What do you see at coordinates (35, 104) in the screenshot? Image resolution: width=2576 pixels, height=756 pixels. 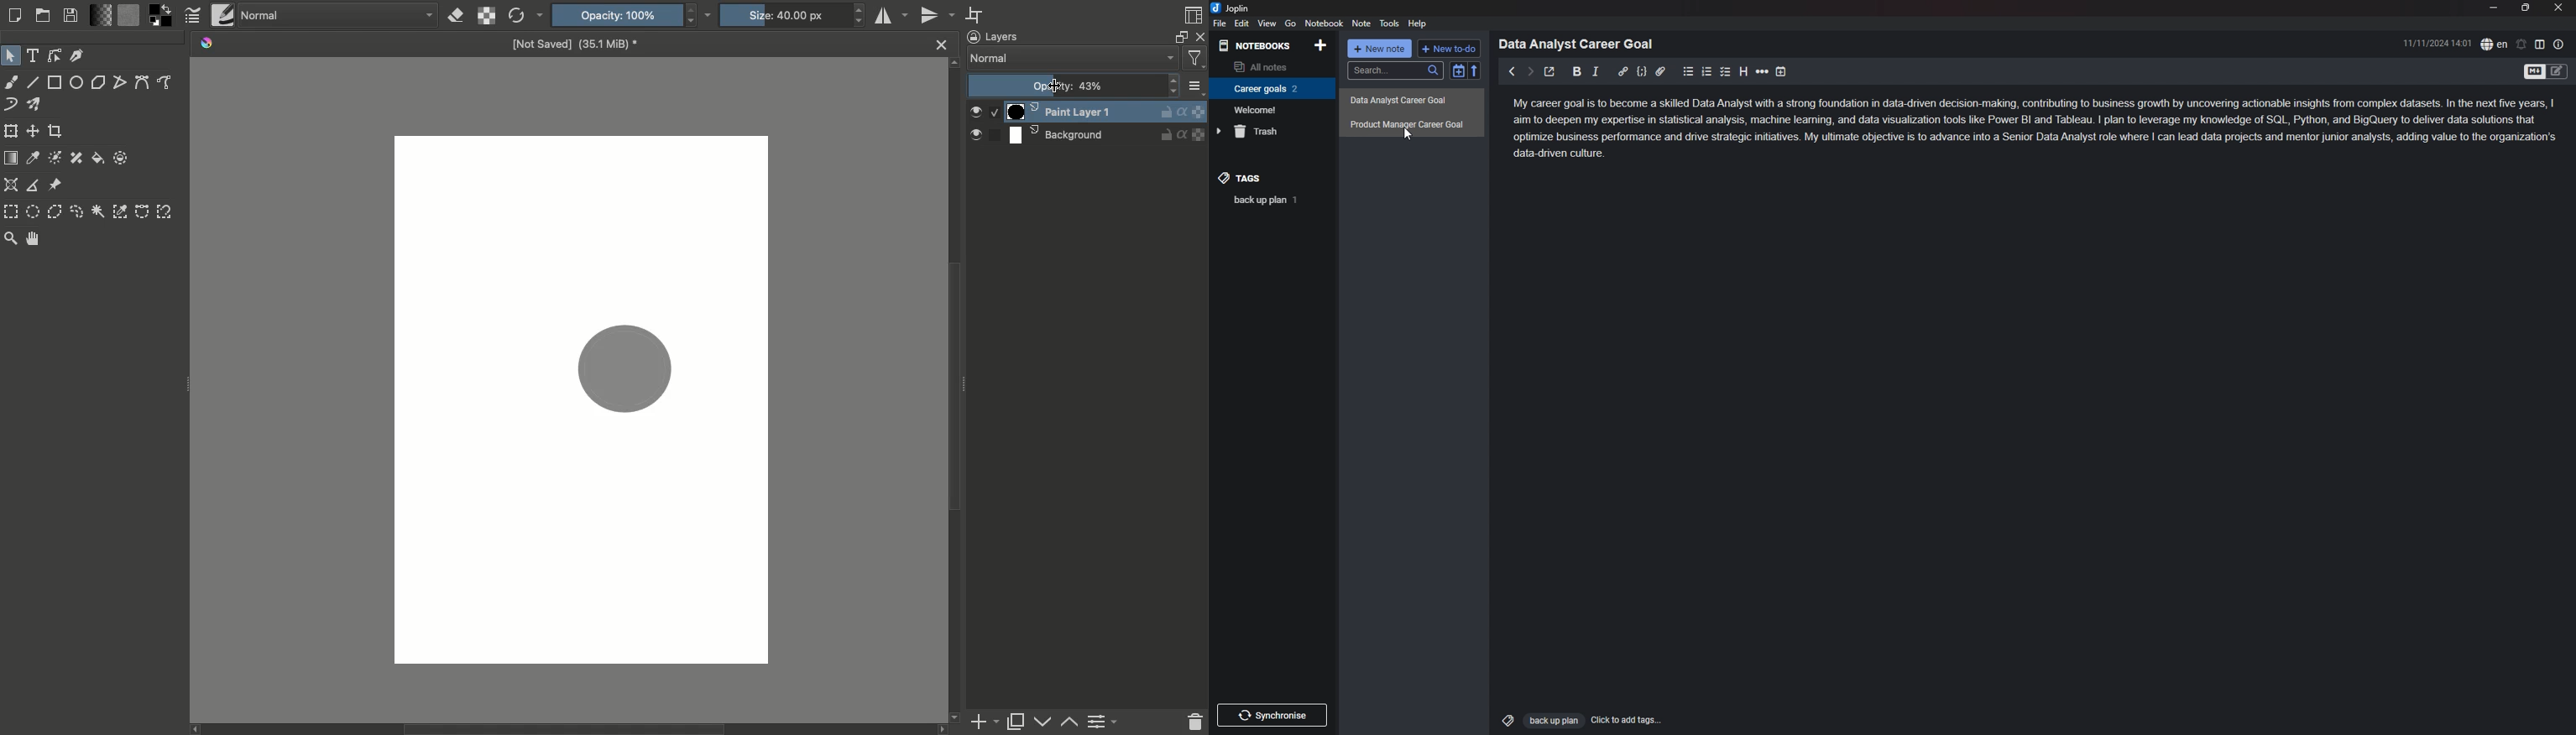 I see `Multibrush tool` at bounding box center [35, 104].